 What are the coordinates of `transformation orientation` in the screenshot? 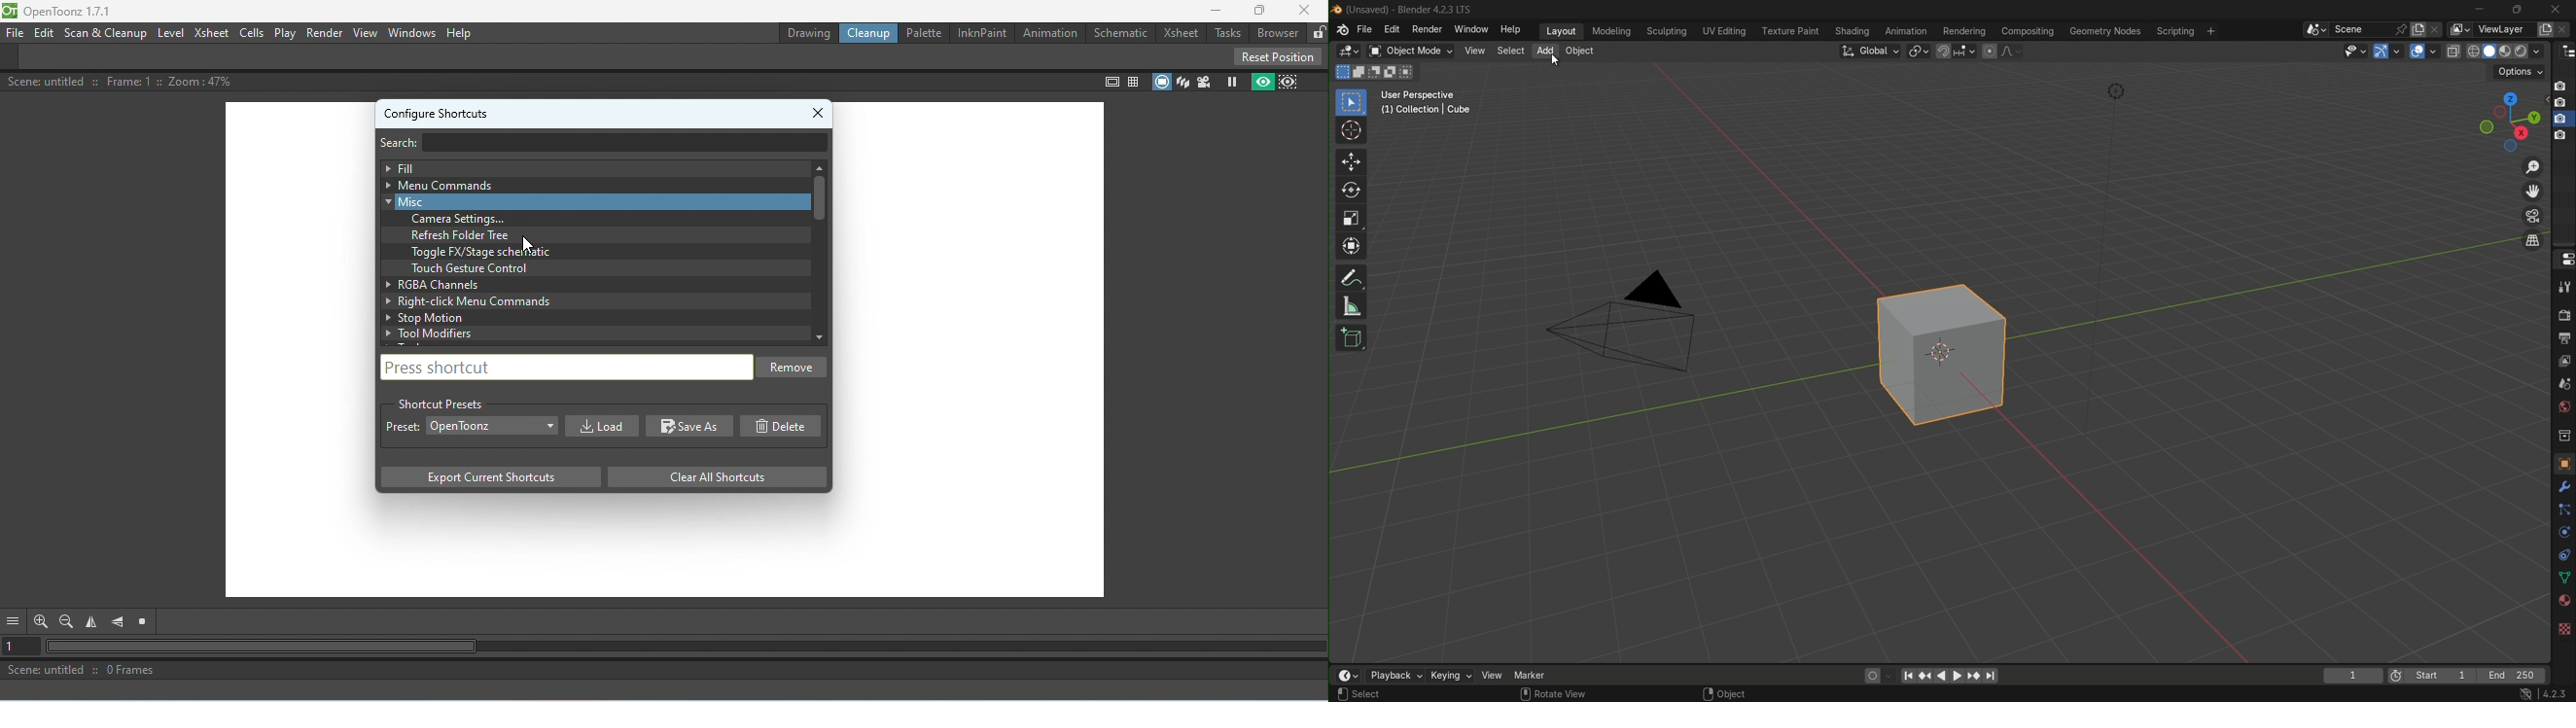 It's located at (1869, 51).